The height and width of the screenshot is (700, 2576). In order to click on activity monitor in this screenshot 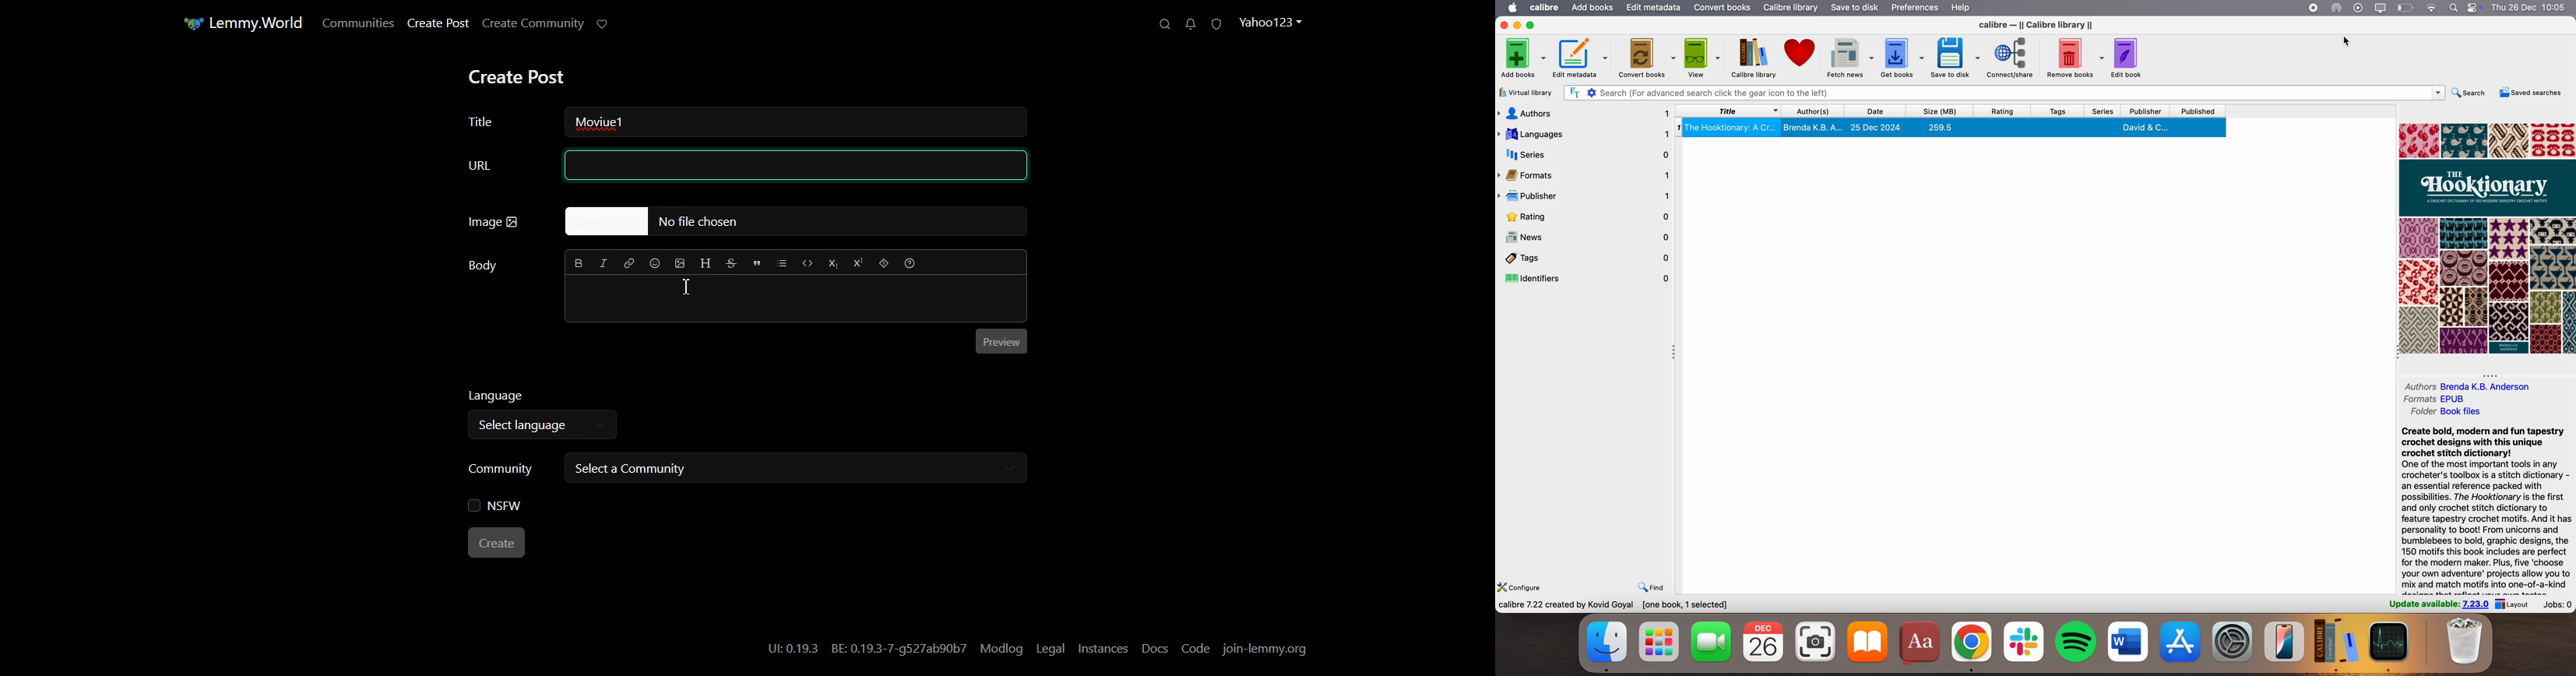, I will do `click(2392, 646)`.